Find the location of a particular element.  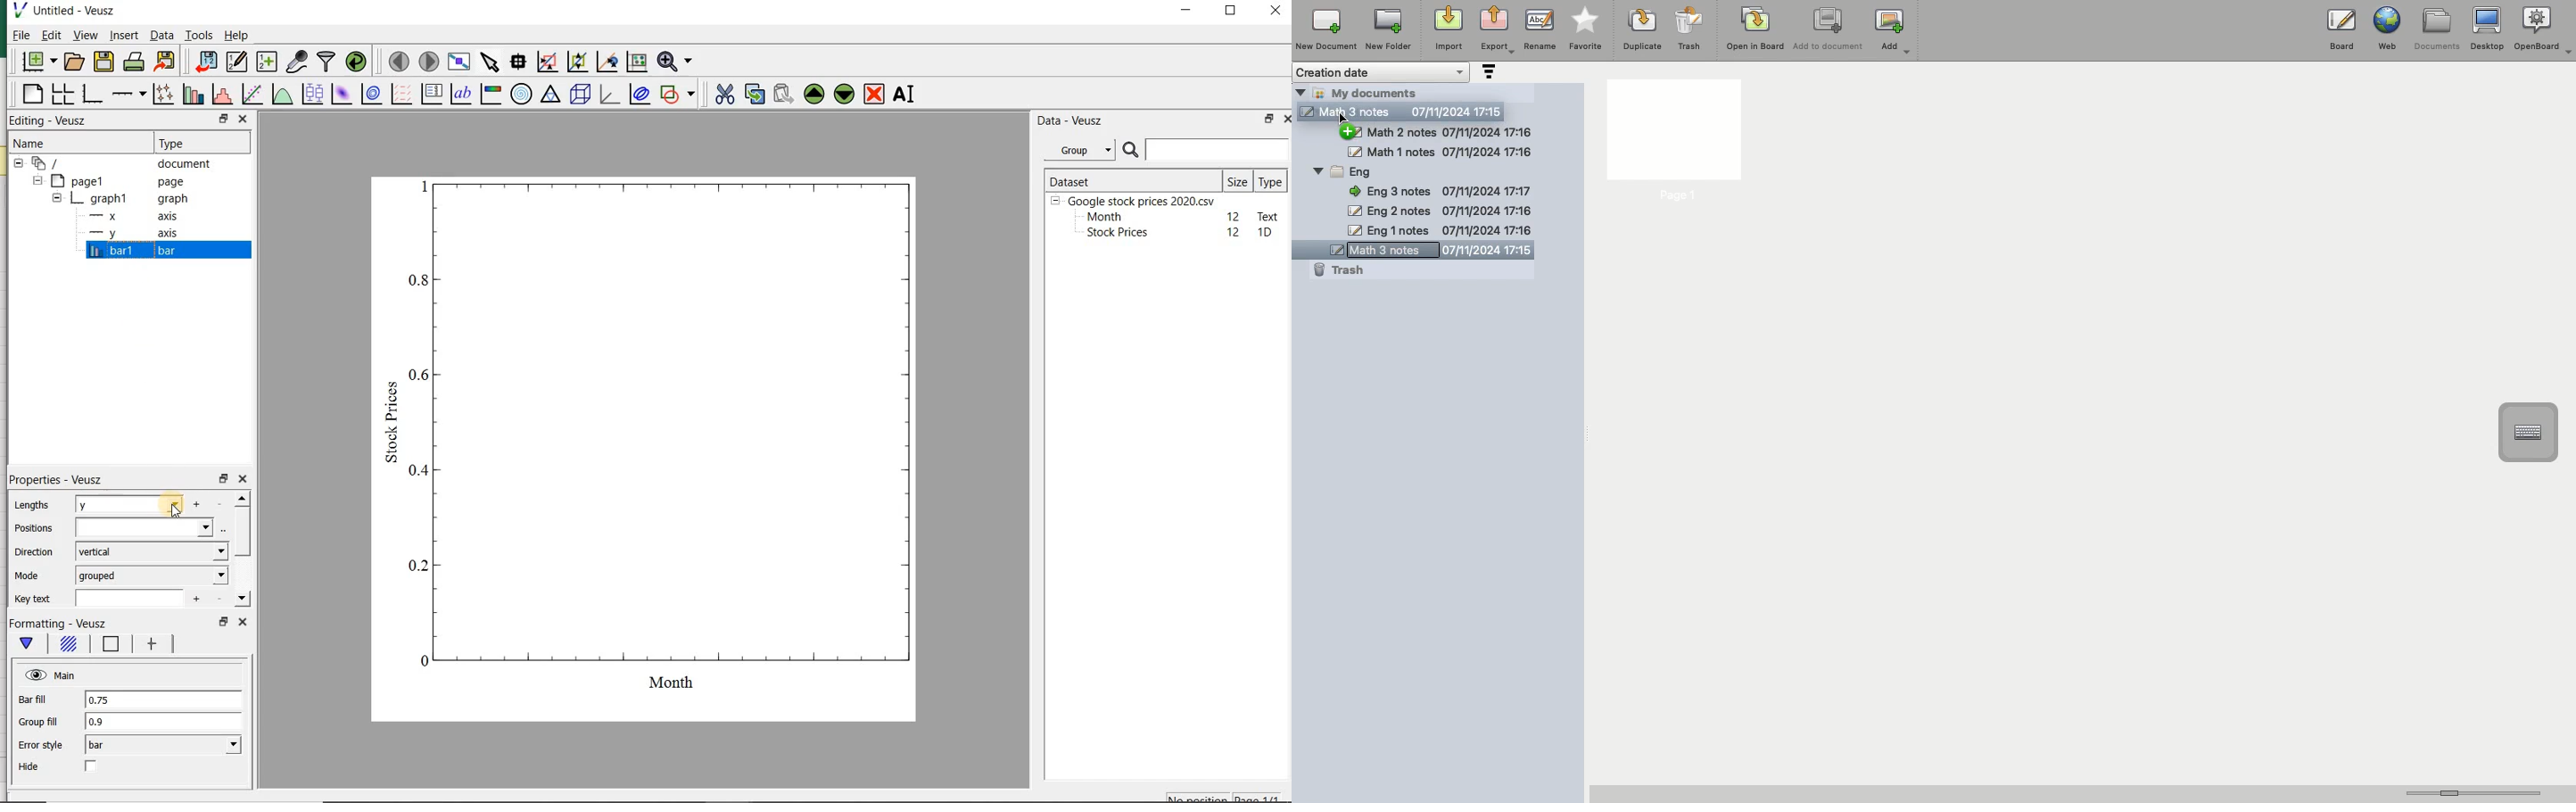

Main is located at coordinates (52, 675).